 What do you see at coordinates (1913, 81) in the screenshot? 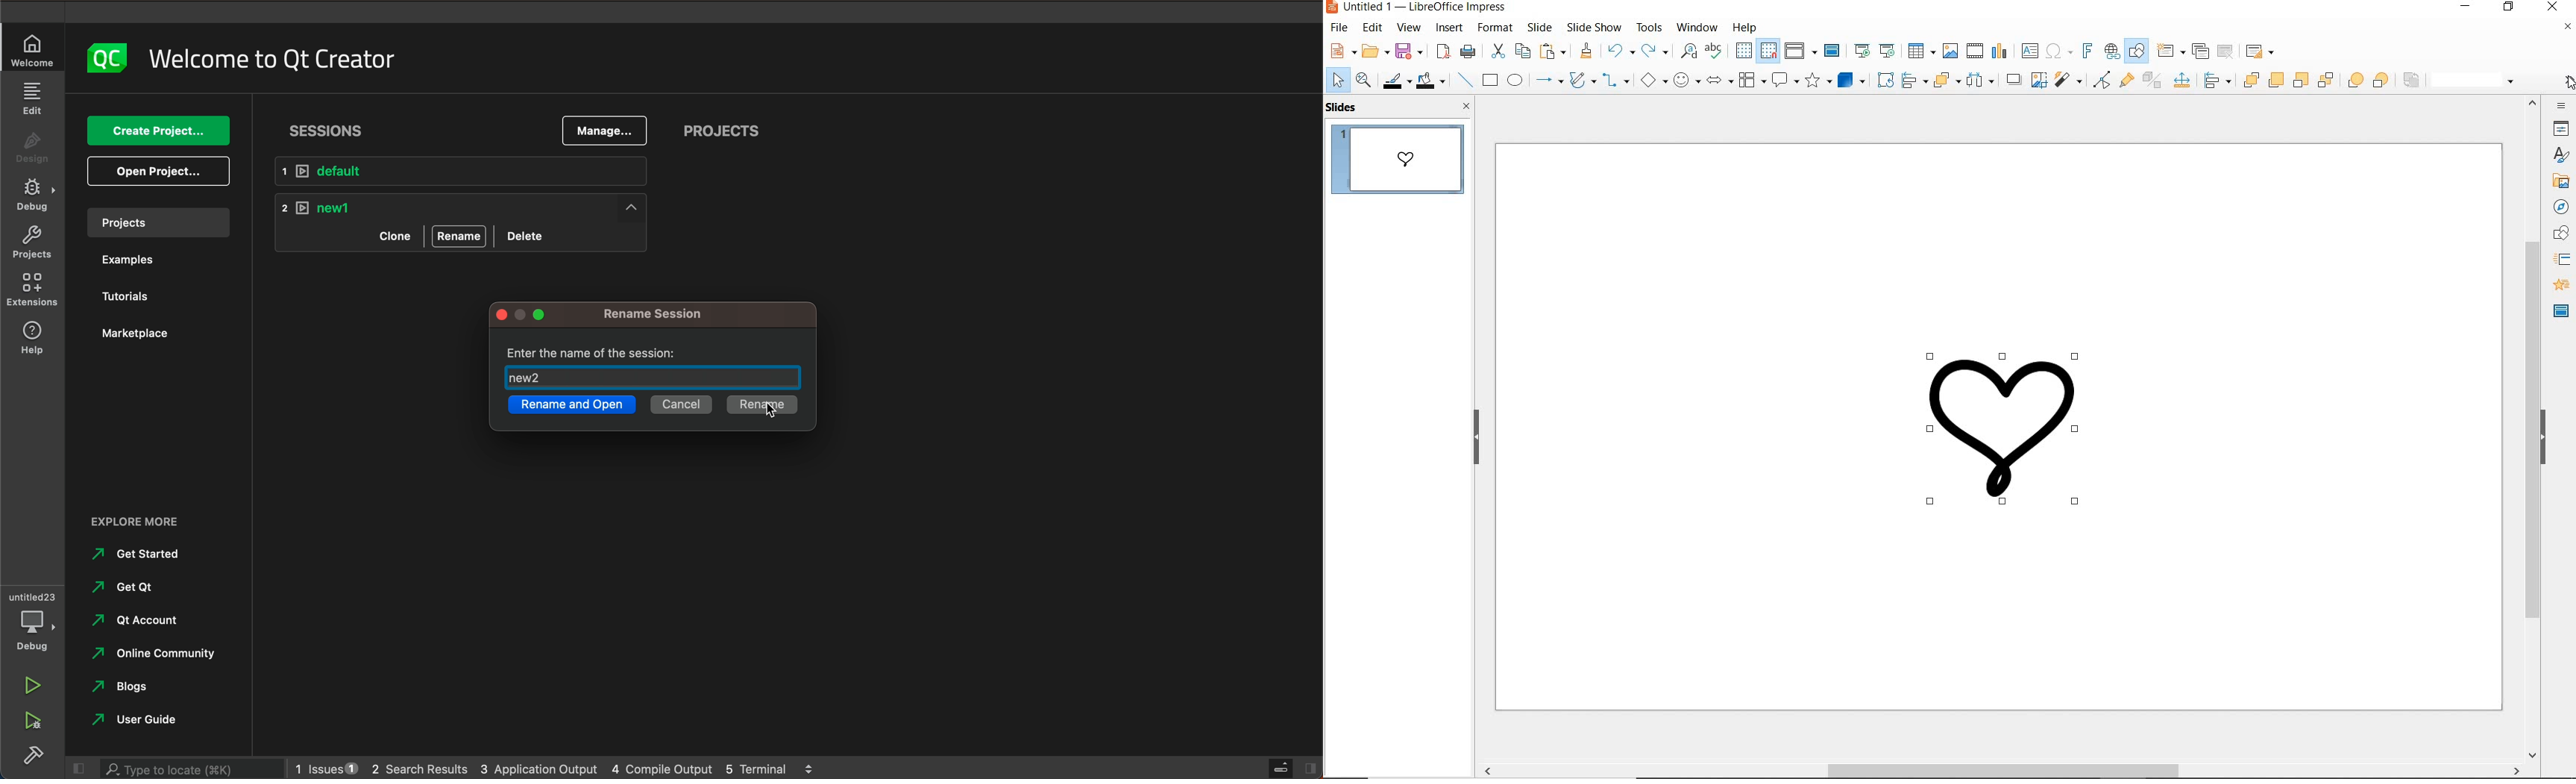
I see `align objects` at bounding box center [1913, 81].